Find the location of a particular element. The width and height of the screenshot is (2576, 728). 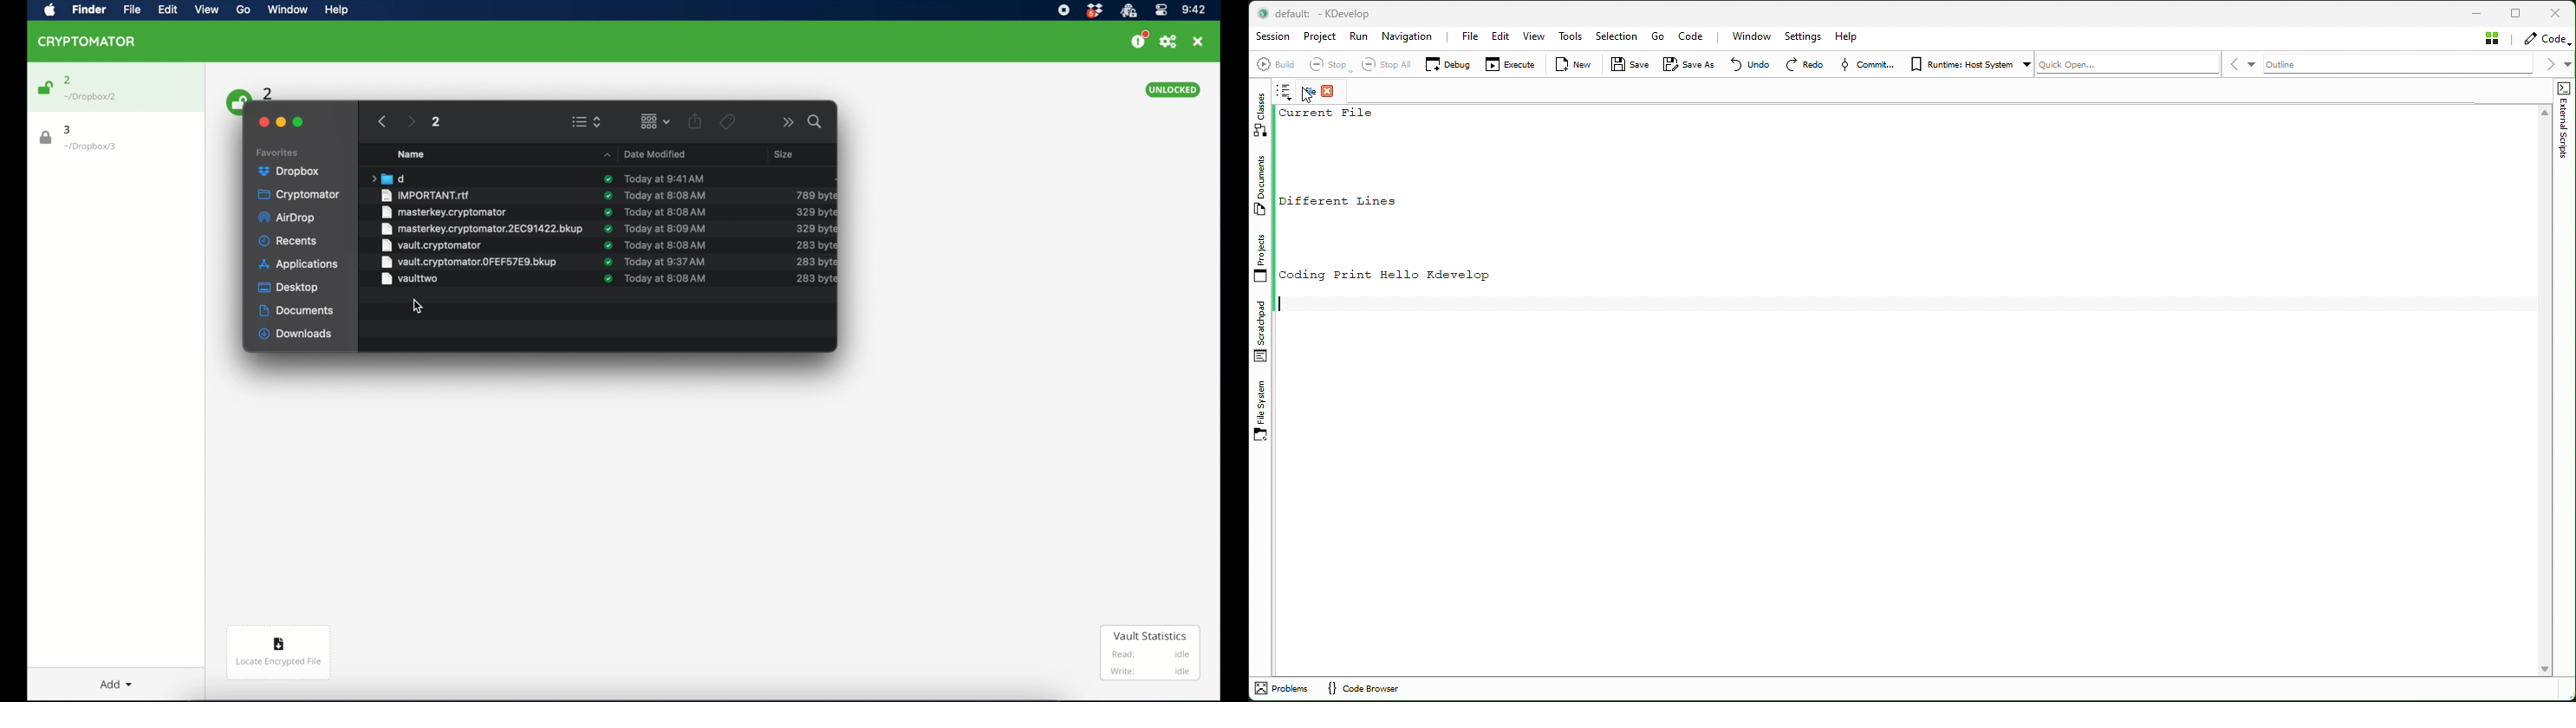

masterkey is located at coordinates (480, 229).